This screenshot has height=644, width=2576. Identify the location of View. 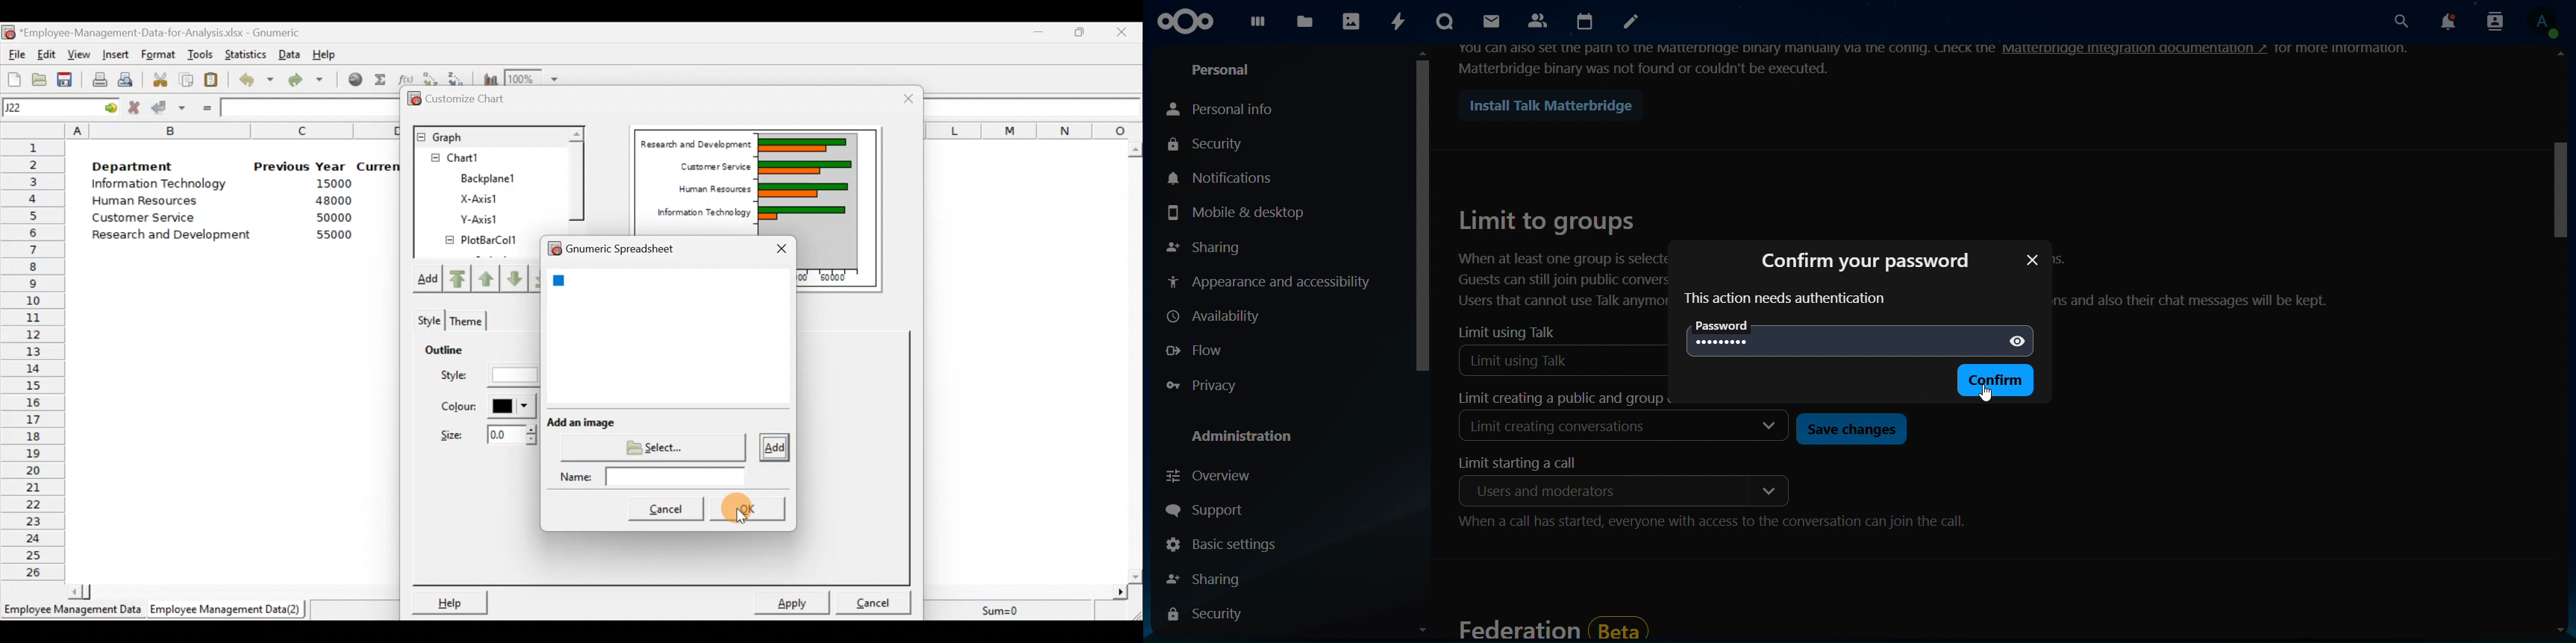
(79, 54).